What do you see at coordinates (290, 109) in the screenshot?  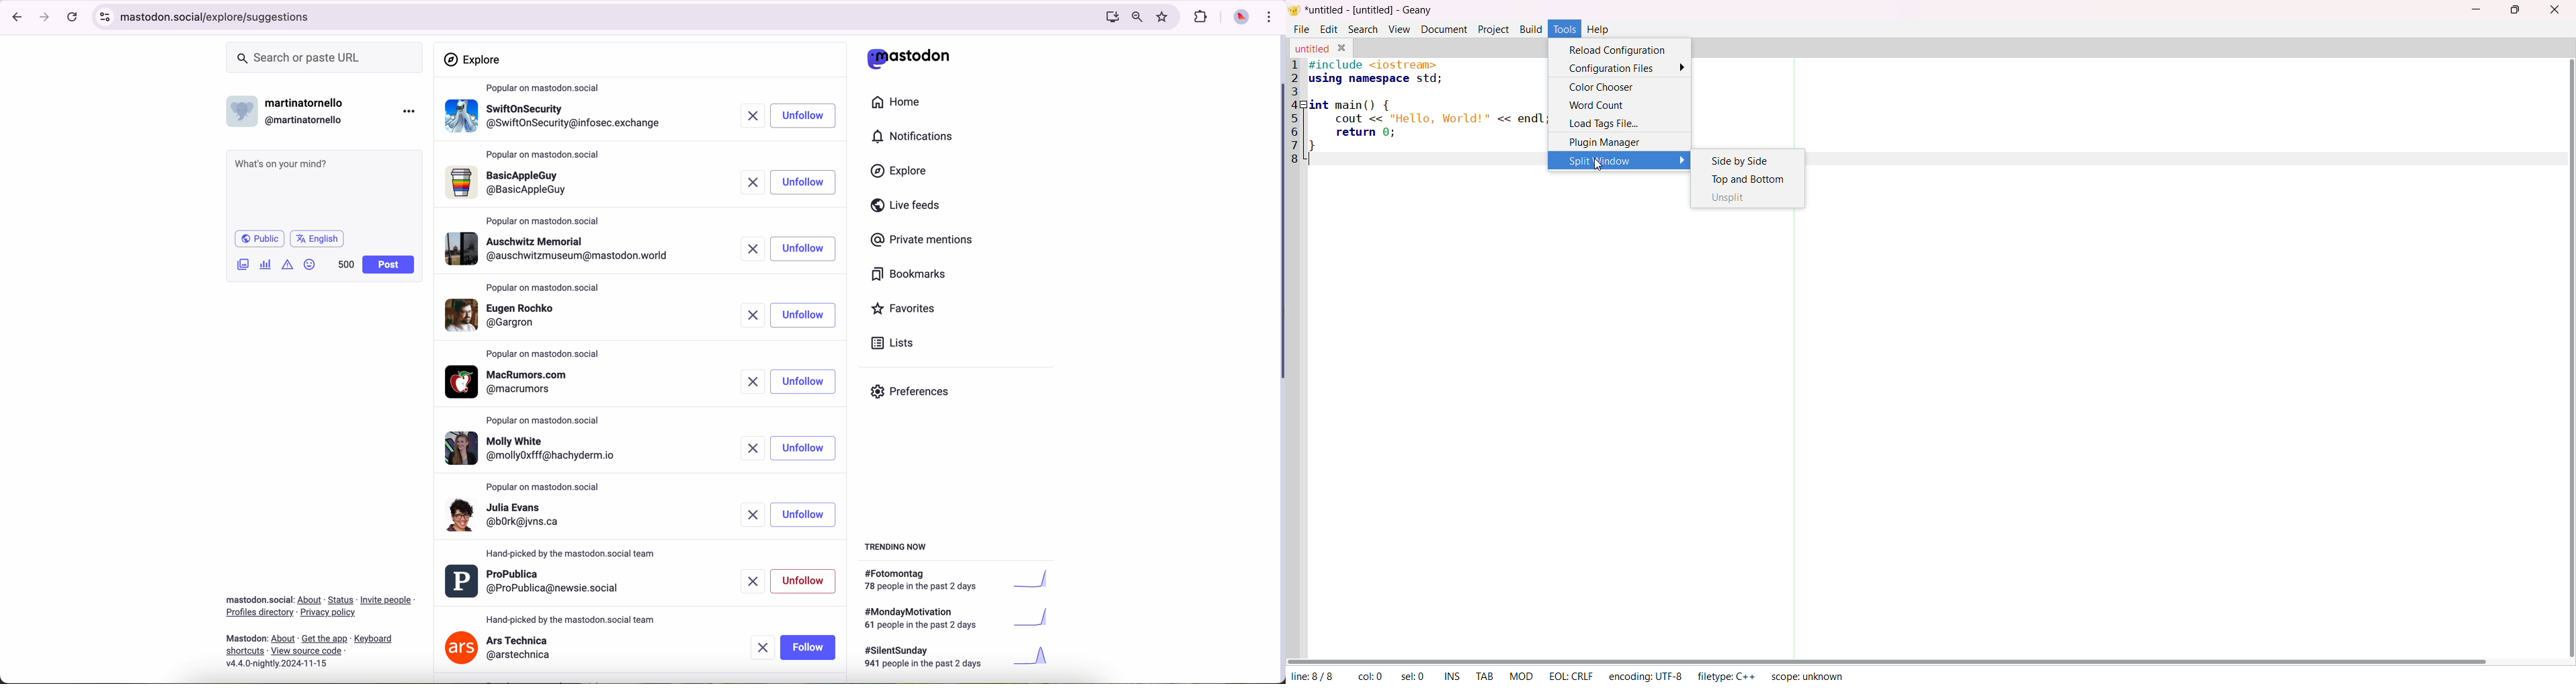 I see `username` at bounding box center [290, 109].